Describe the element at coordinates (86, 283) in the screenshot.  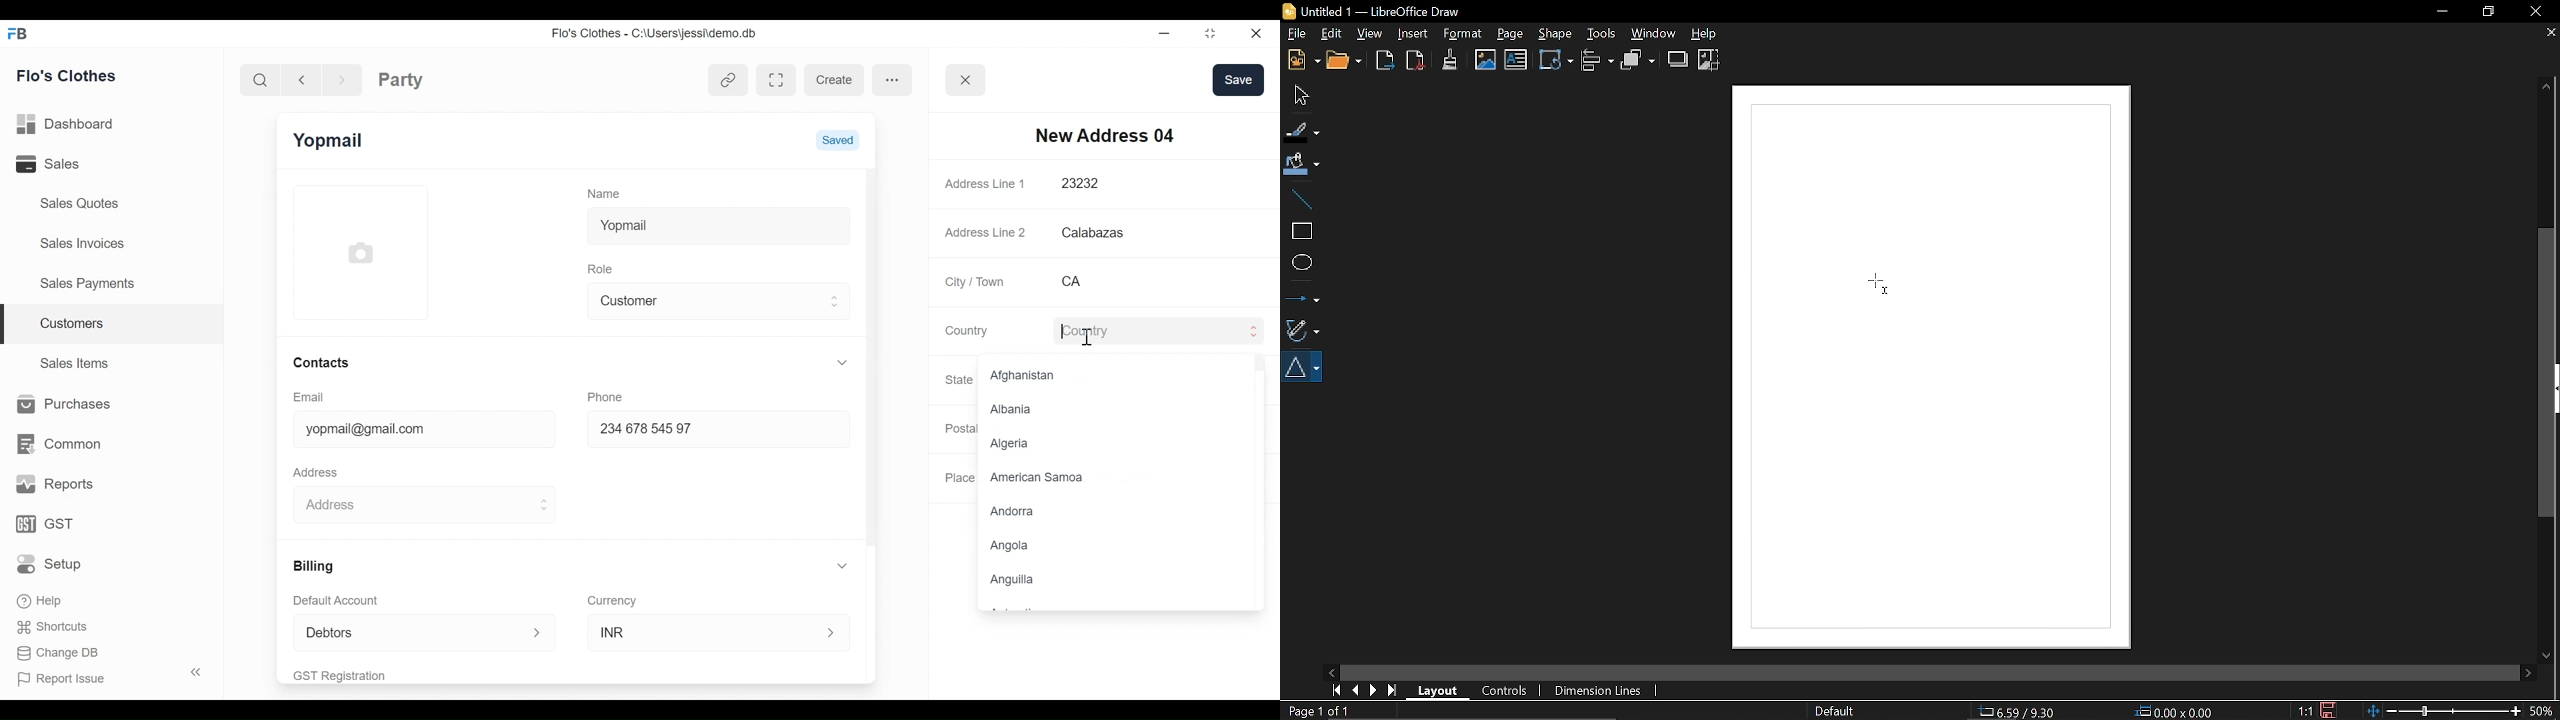
I see `Sales Payments` at that location.